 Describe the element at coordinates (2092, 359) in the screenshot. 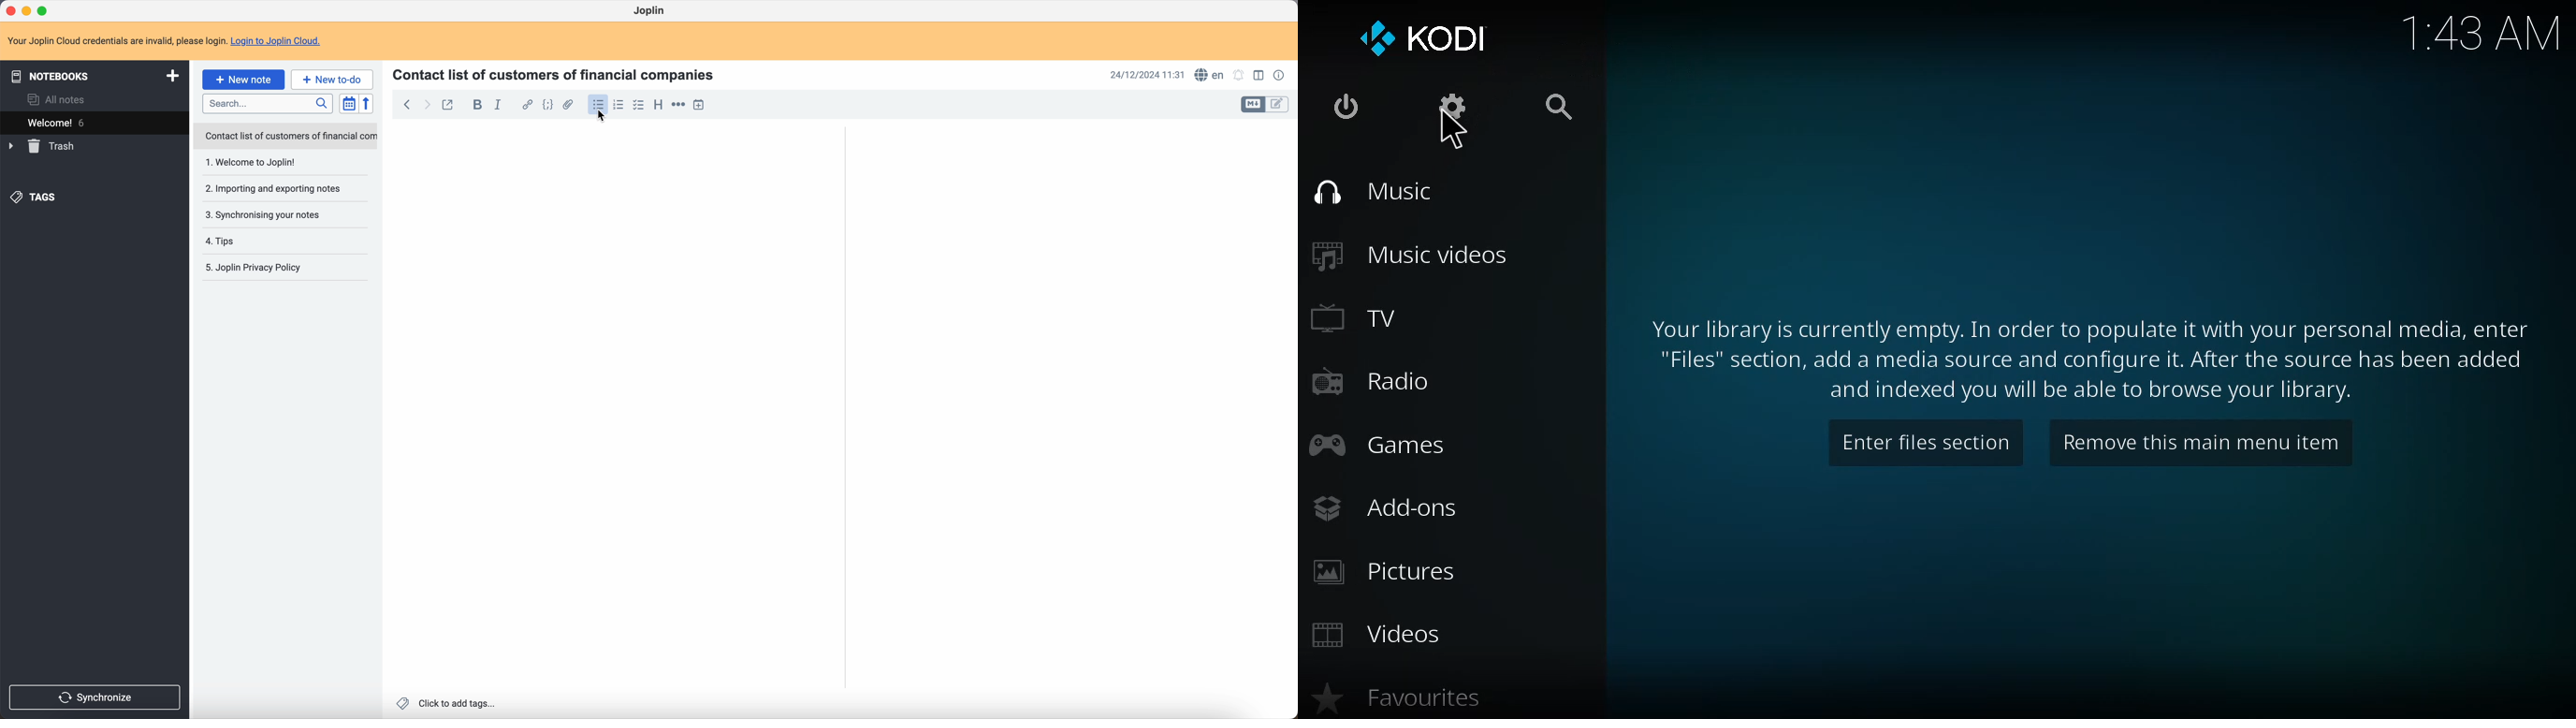

I see `info` at that location.